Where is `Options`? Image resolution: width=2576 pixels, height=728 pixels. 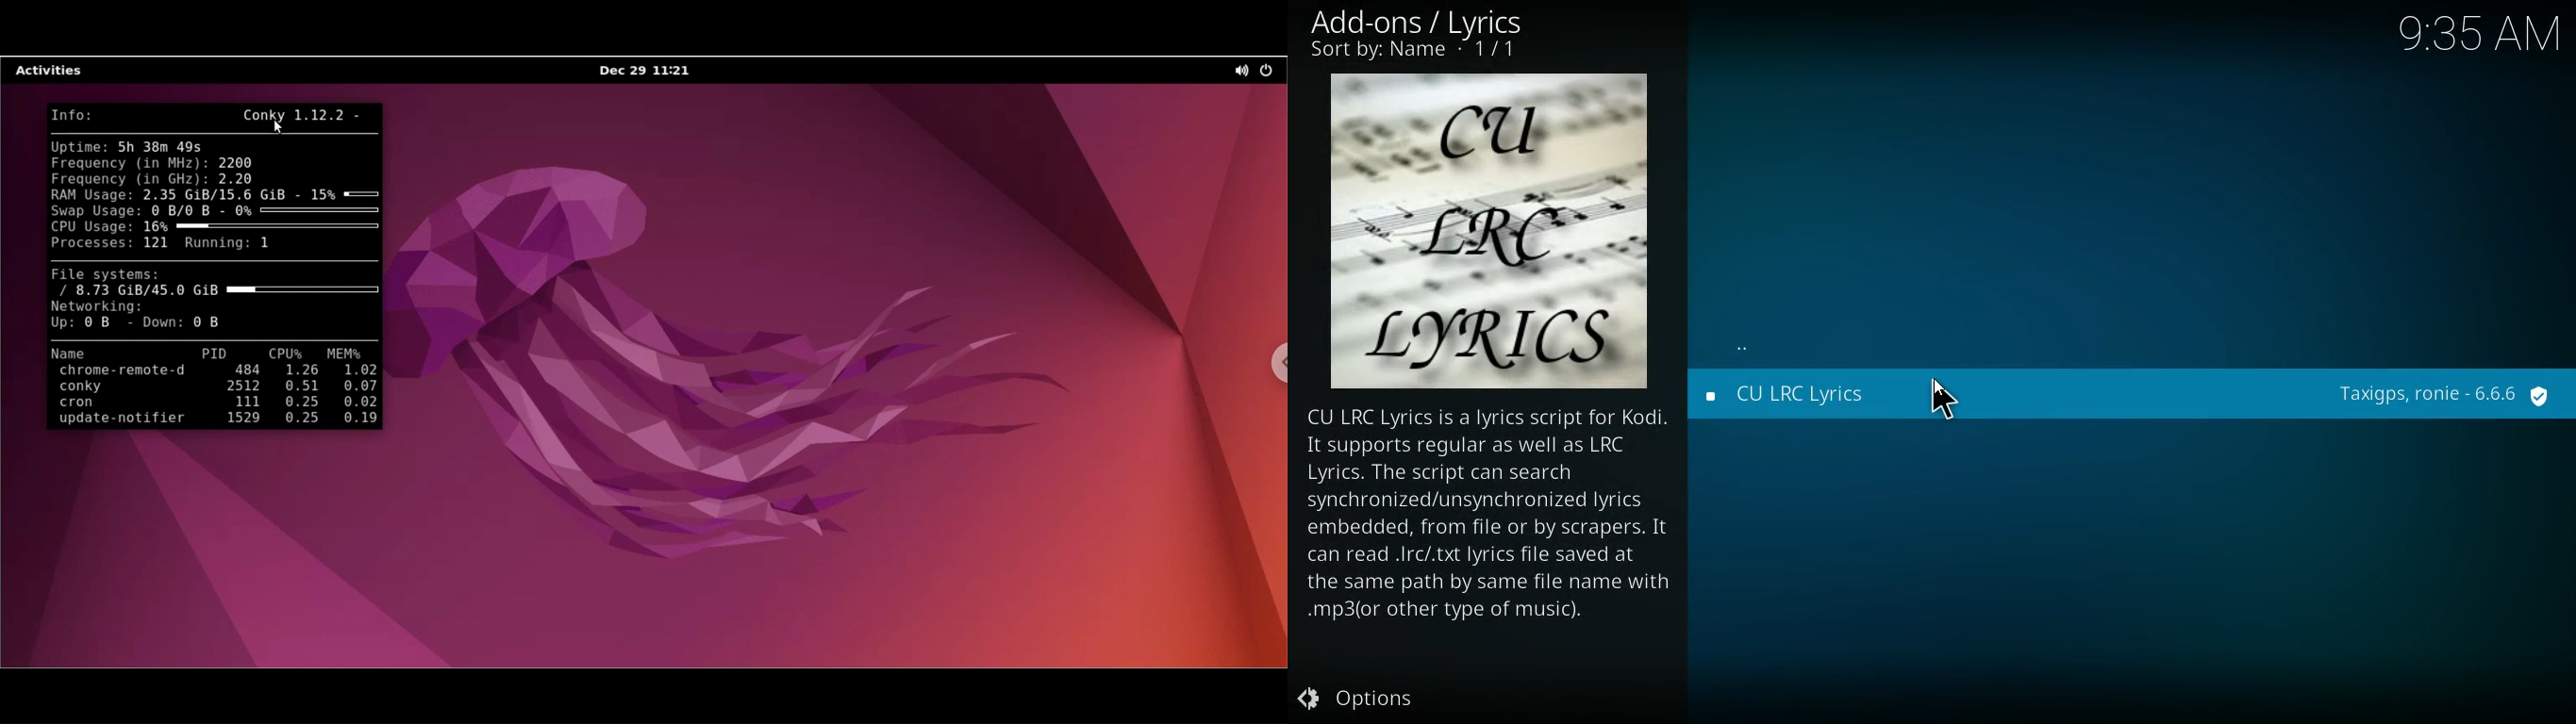
Options is located at coordinates (1360, 699).